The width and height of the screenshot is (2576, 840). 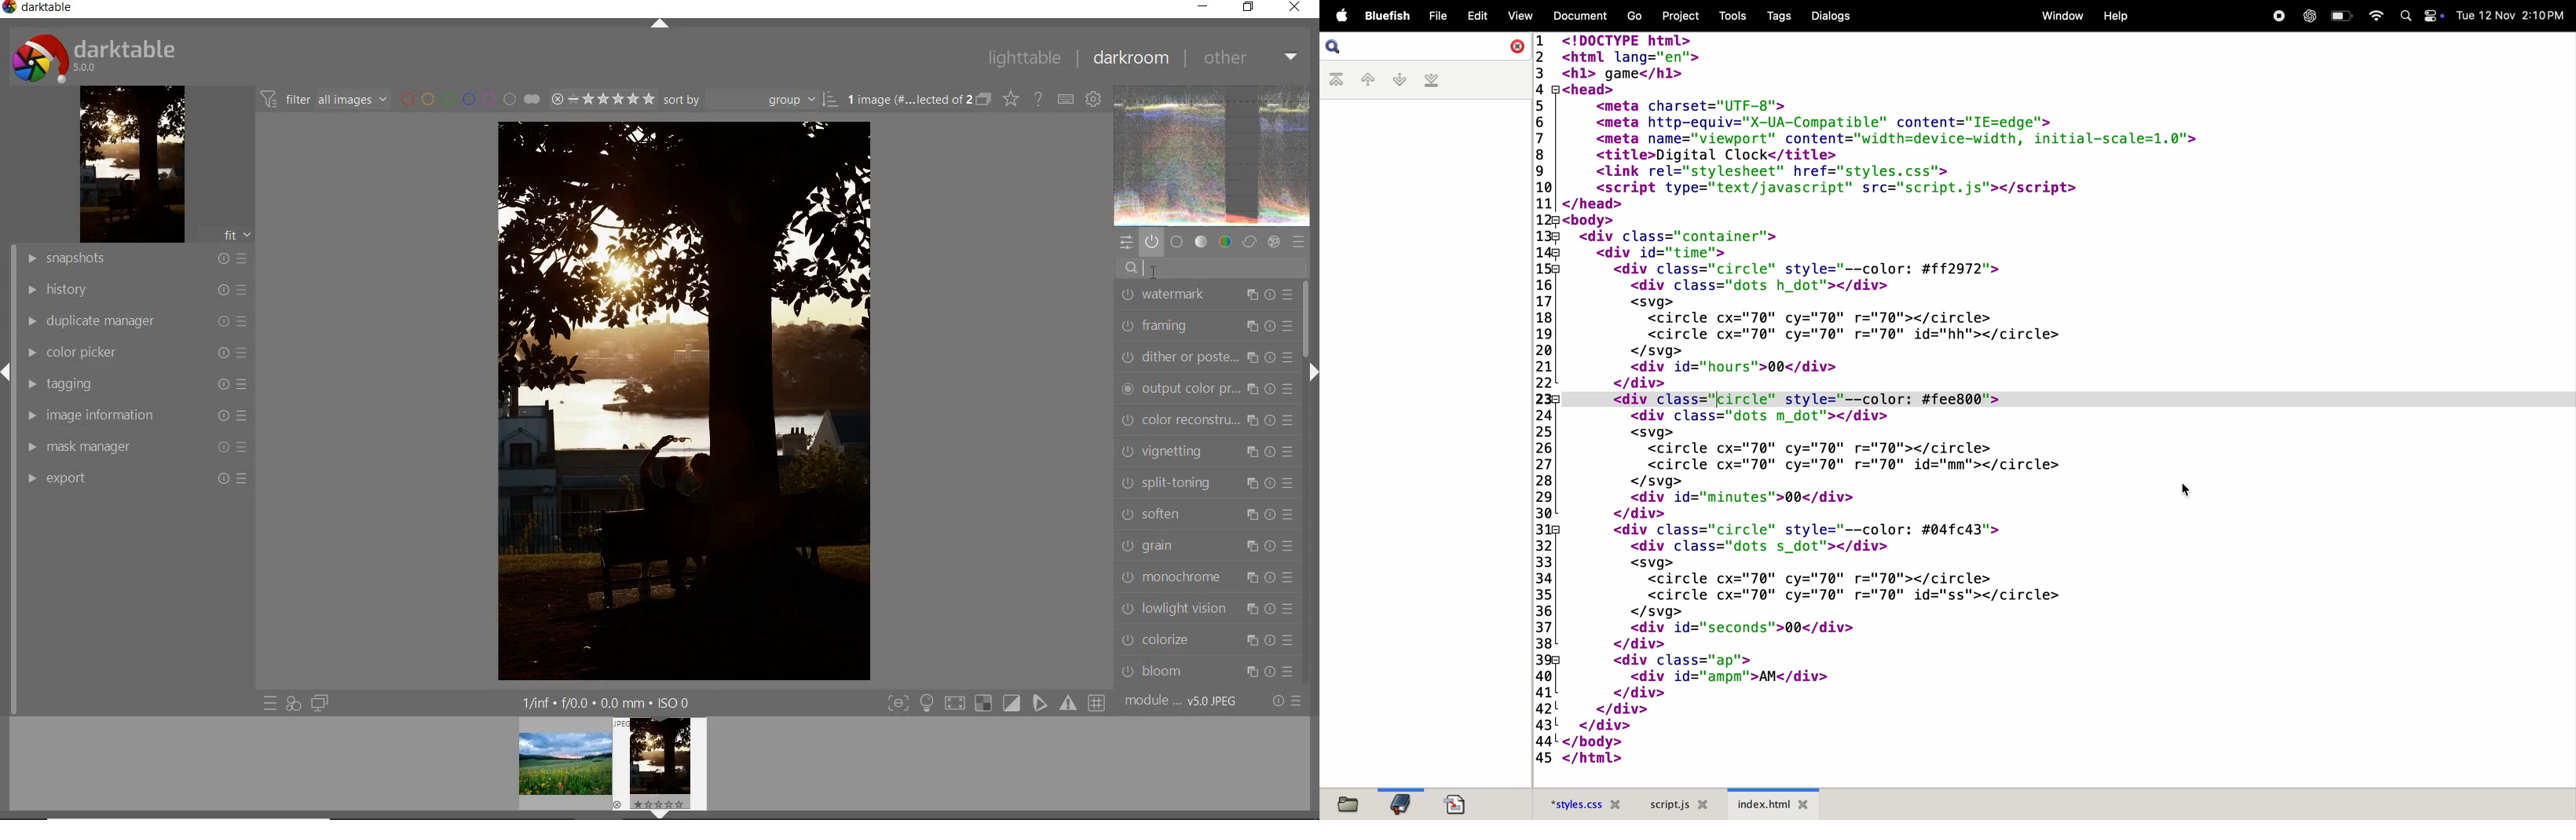 I want to click on grain, so click(x=1207, y=546).